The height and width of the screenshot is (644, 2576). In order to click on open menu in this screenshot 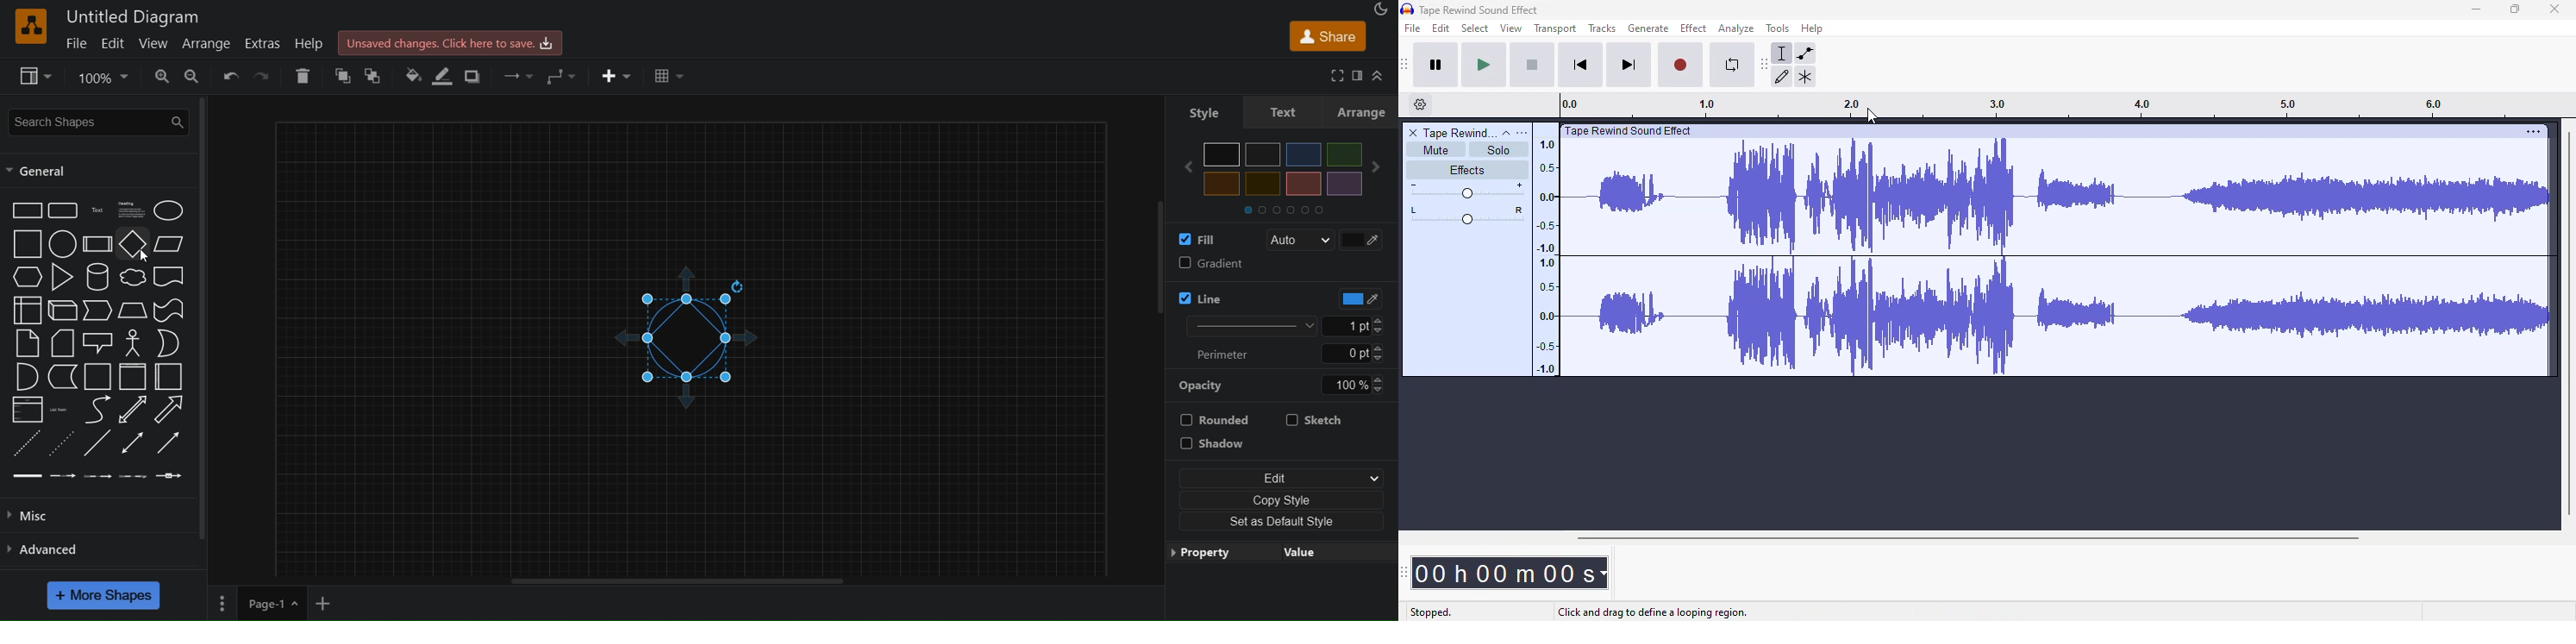, I will do `click(1522, 133)`.